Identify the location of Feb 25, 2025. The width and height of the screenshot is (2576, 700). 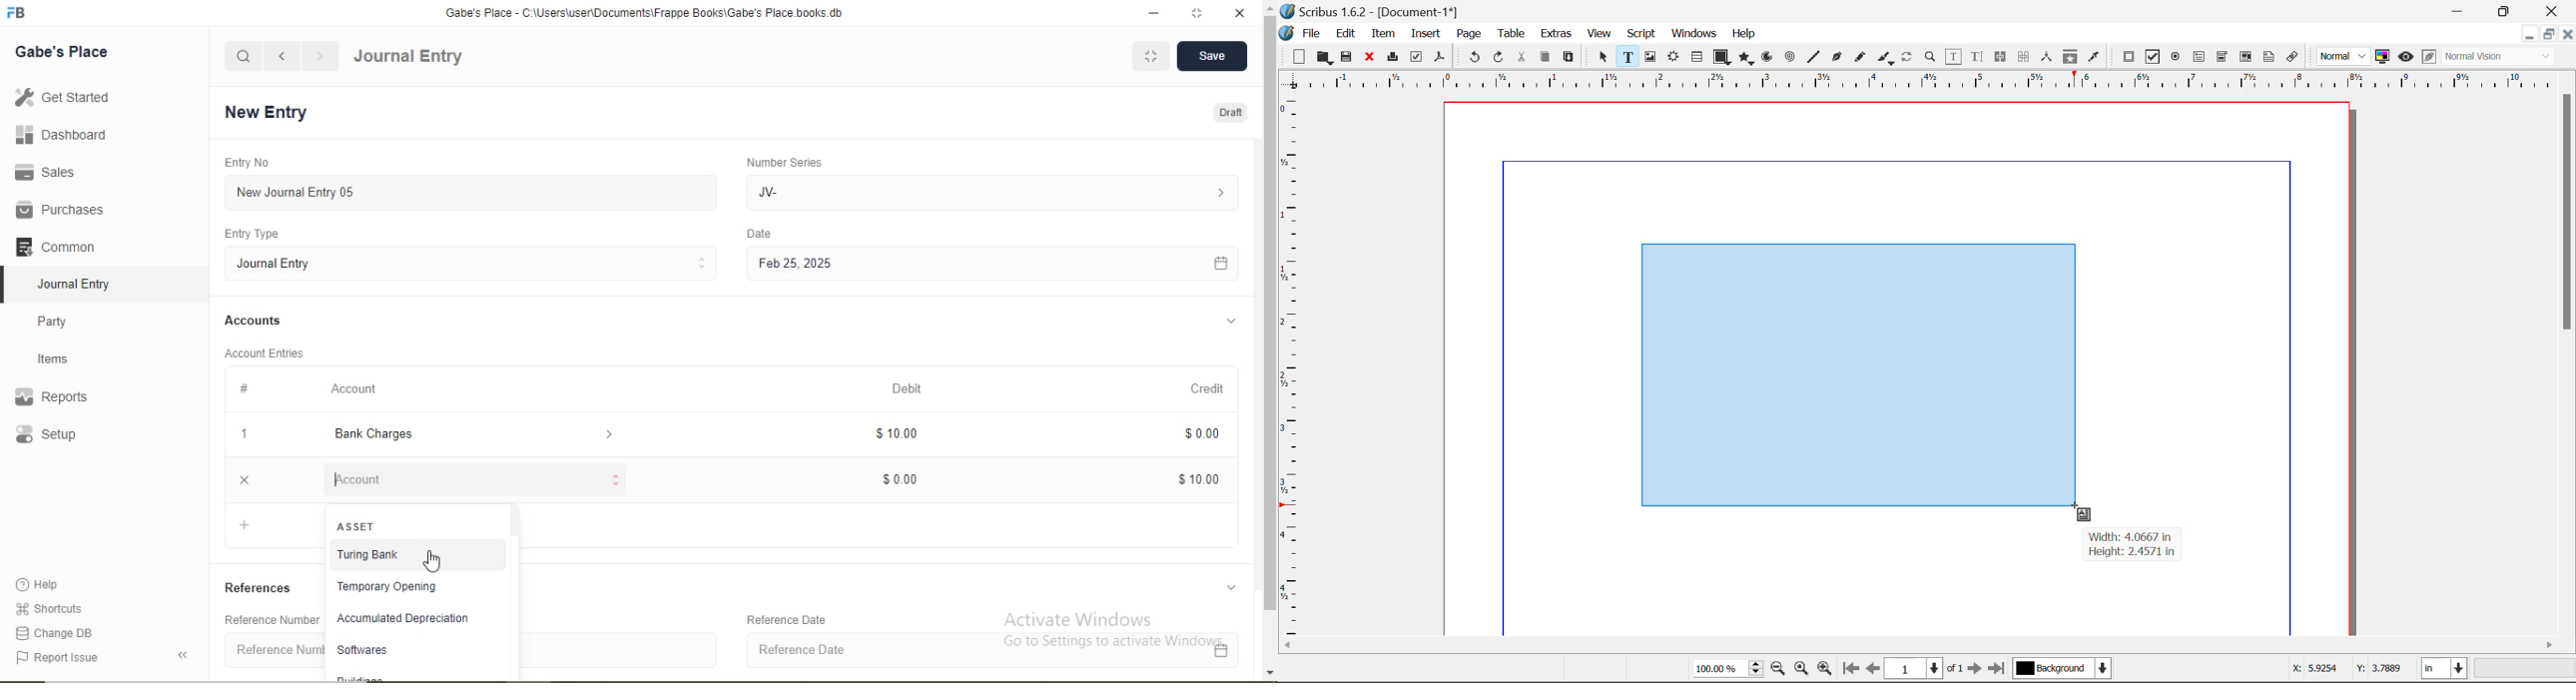
(996, 265).